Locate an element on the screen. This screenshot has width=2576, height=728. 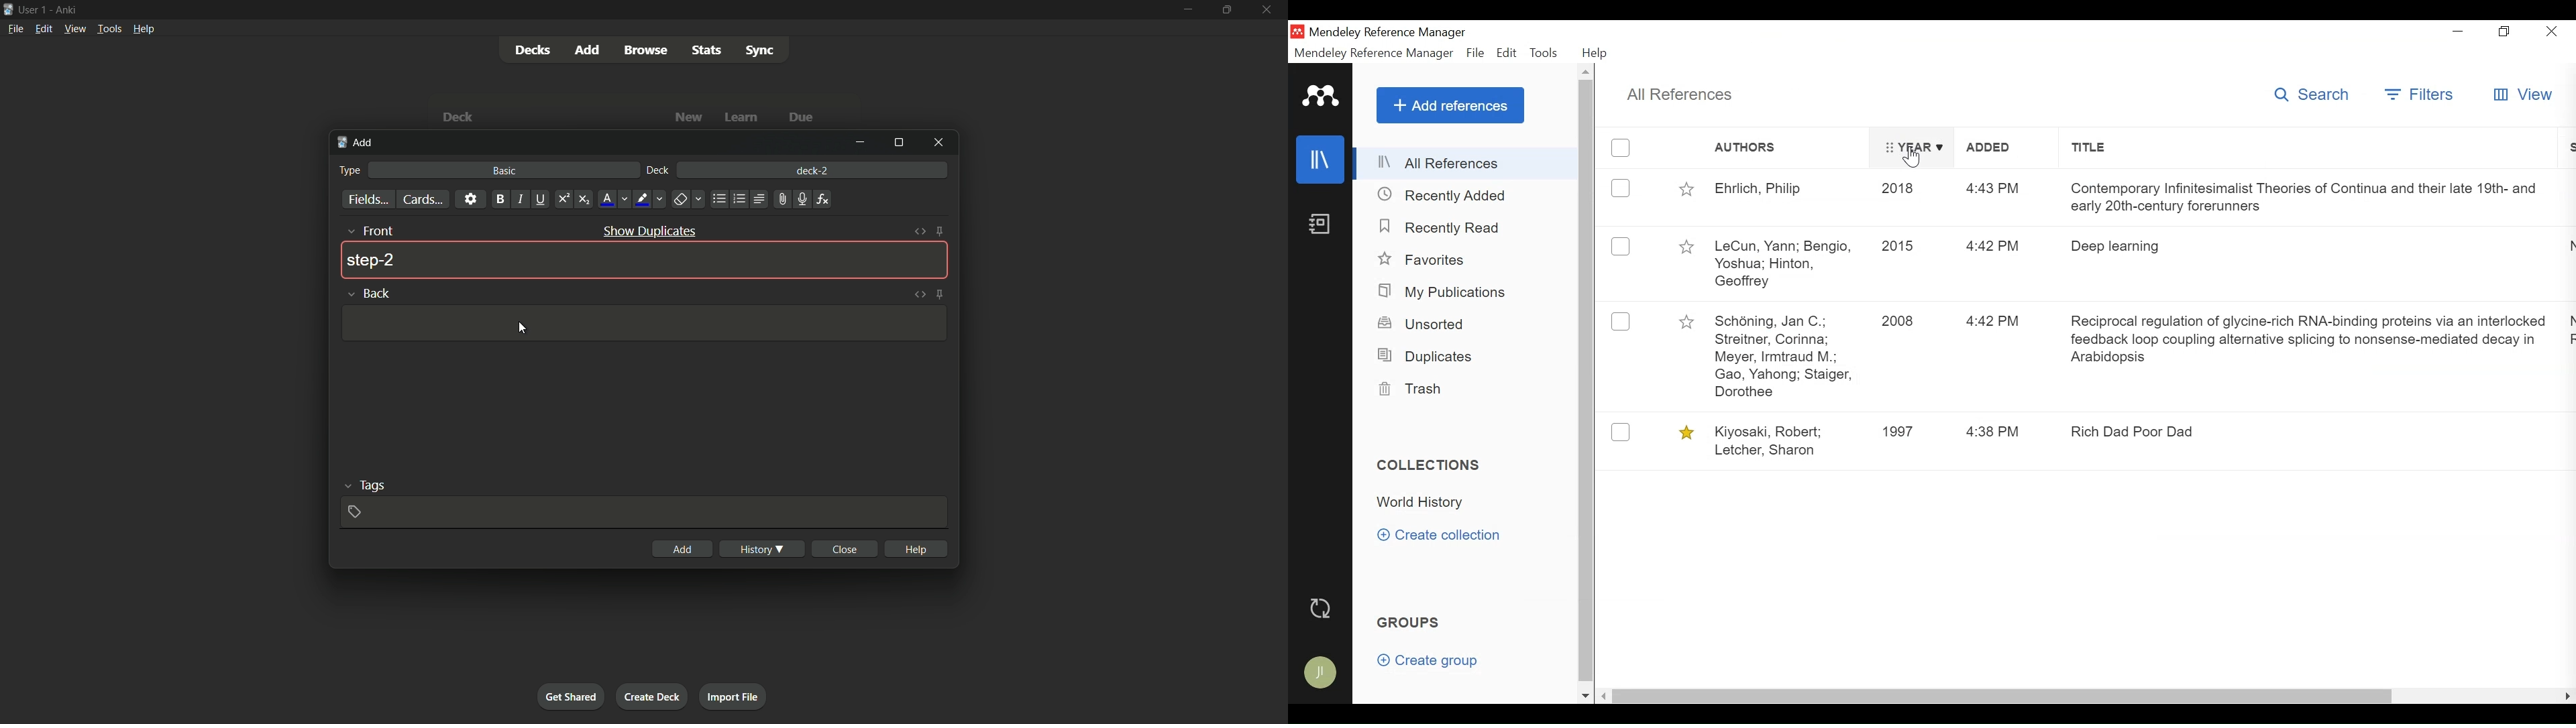
Sync is located at coordinates (1322, 607).